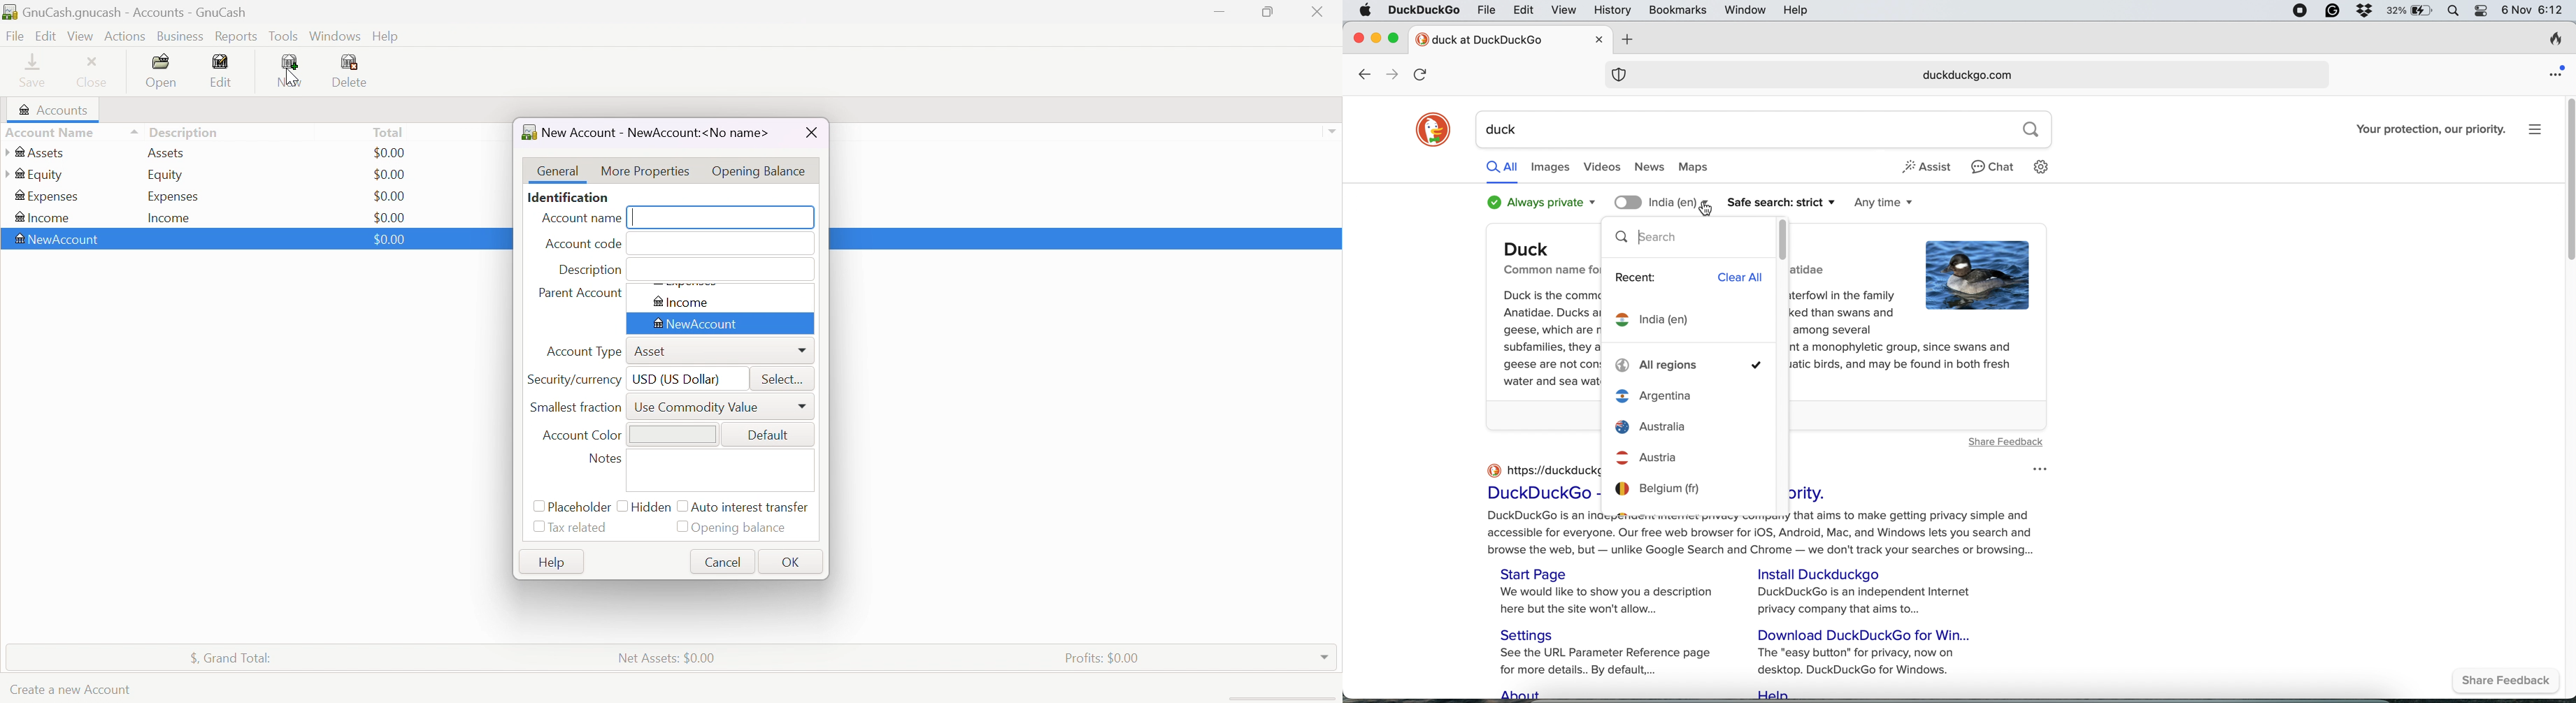 The width and height of the screenshot is (2576, 728). What do you see at coordinates (33, 71) in the screenshot?
I see `Save` at bounding box center [33, 71].